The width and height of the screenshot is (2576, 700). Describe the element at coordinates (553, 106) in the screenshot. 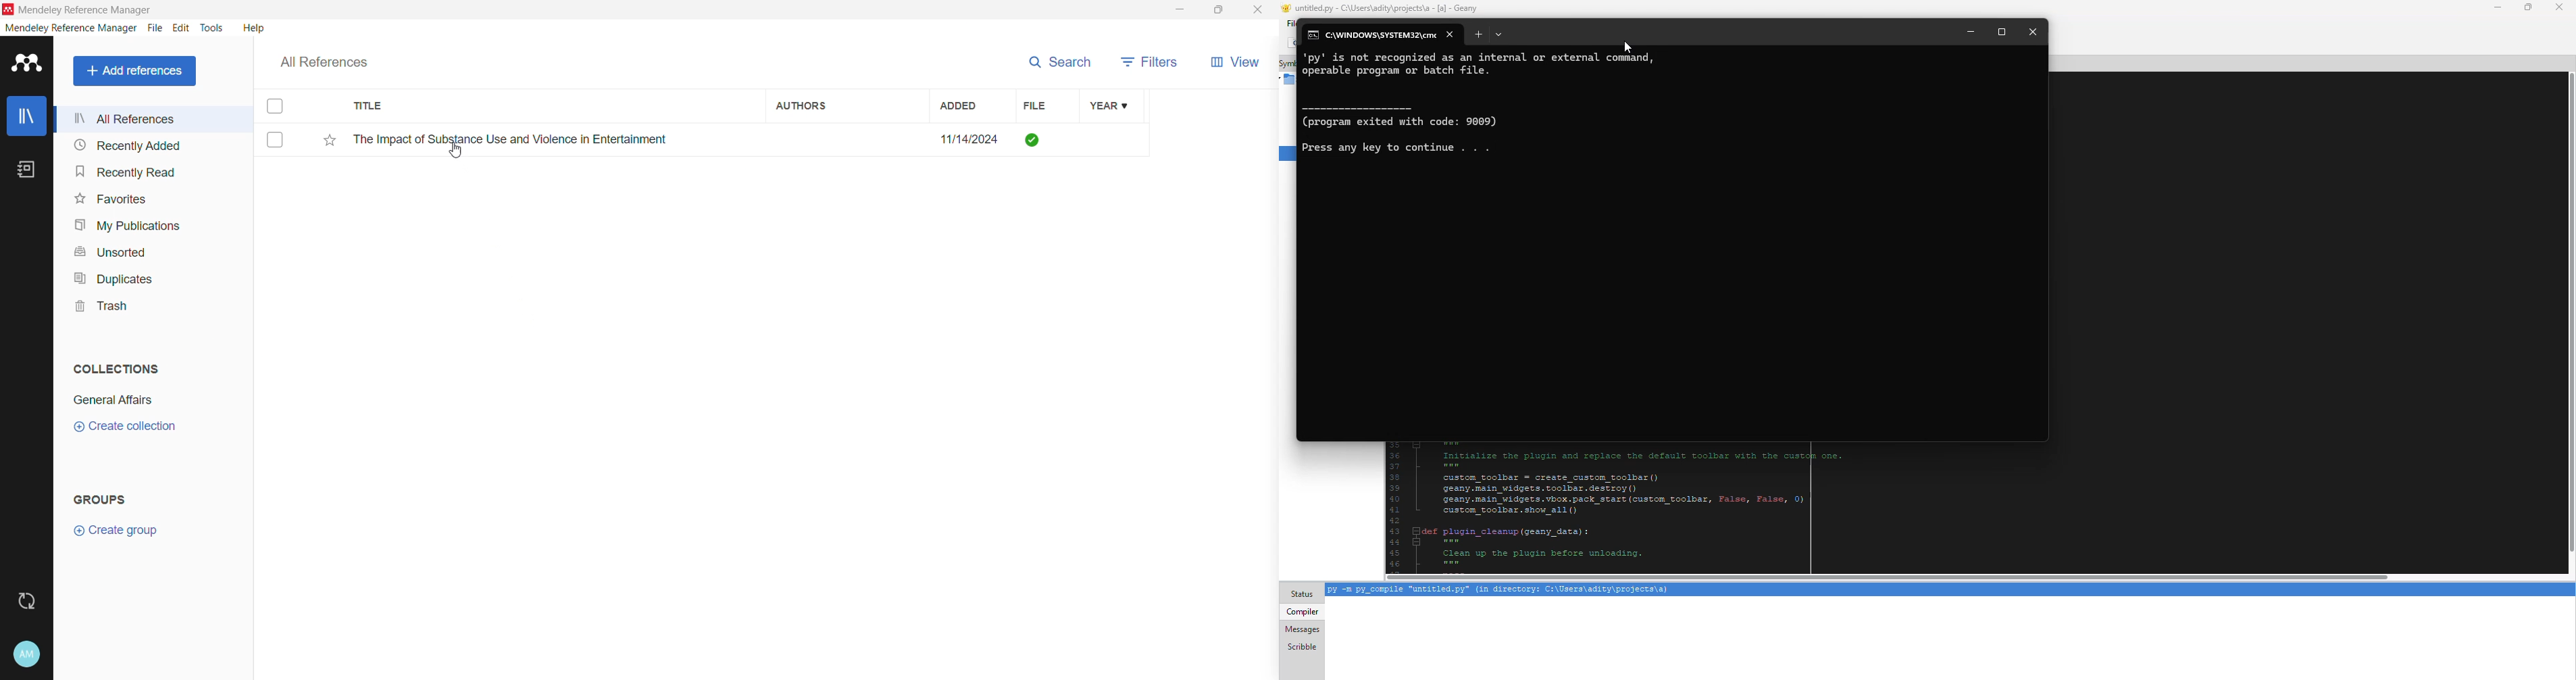

I see `Title` at that location.